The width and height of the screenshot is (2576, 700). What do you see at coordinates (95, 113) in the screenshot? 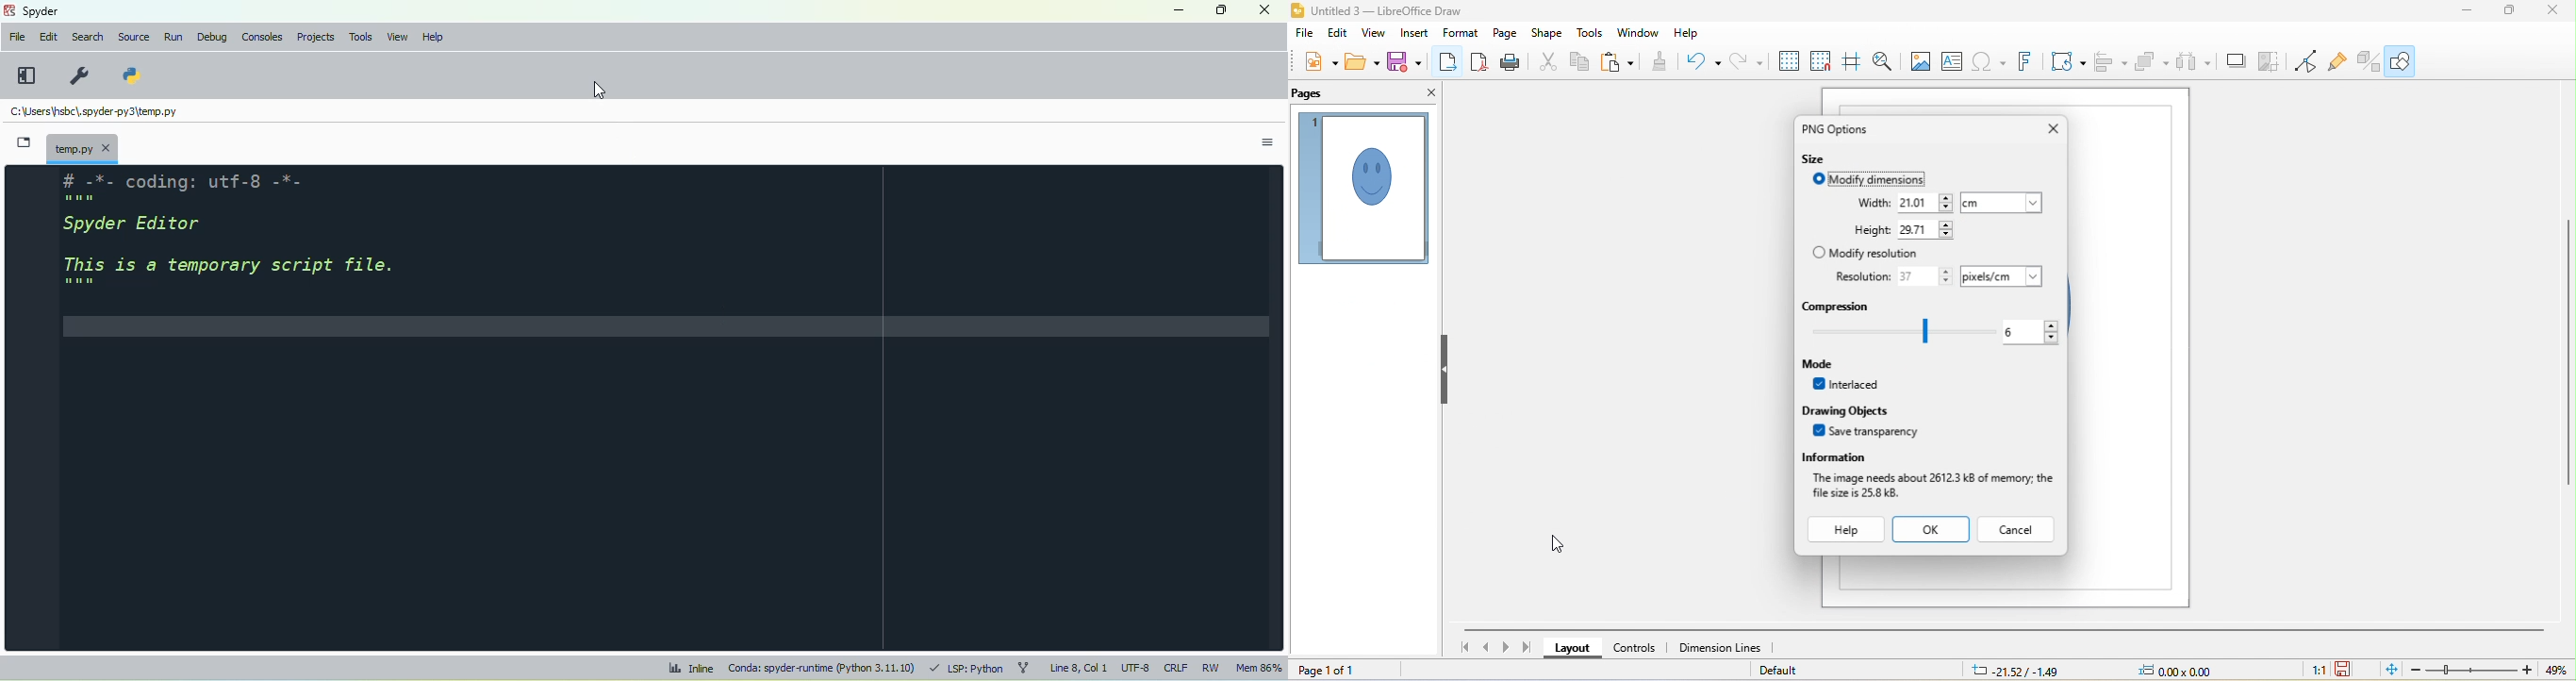
I see `temporary file` at bounding box center [95, 113].